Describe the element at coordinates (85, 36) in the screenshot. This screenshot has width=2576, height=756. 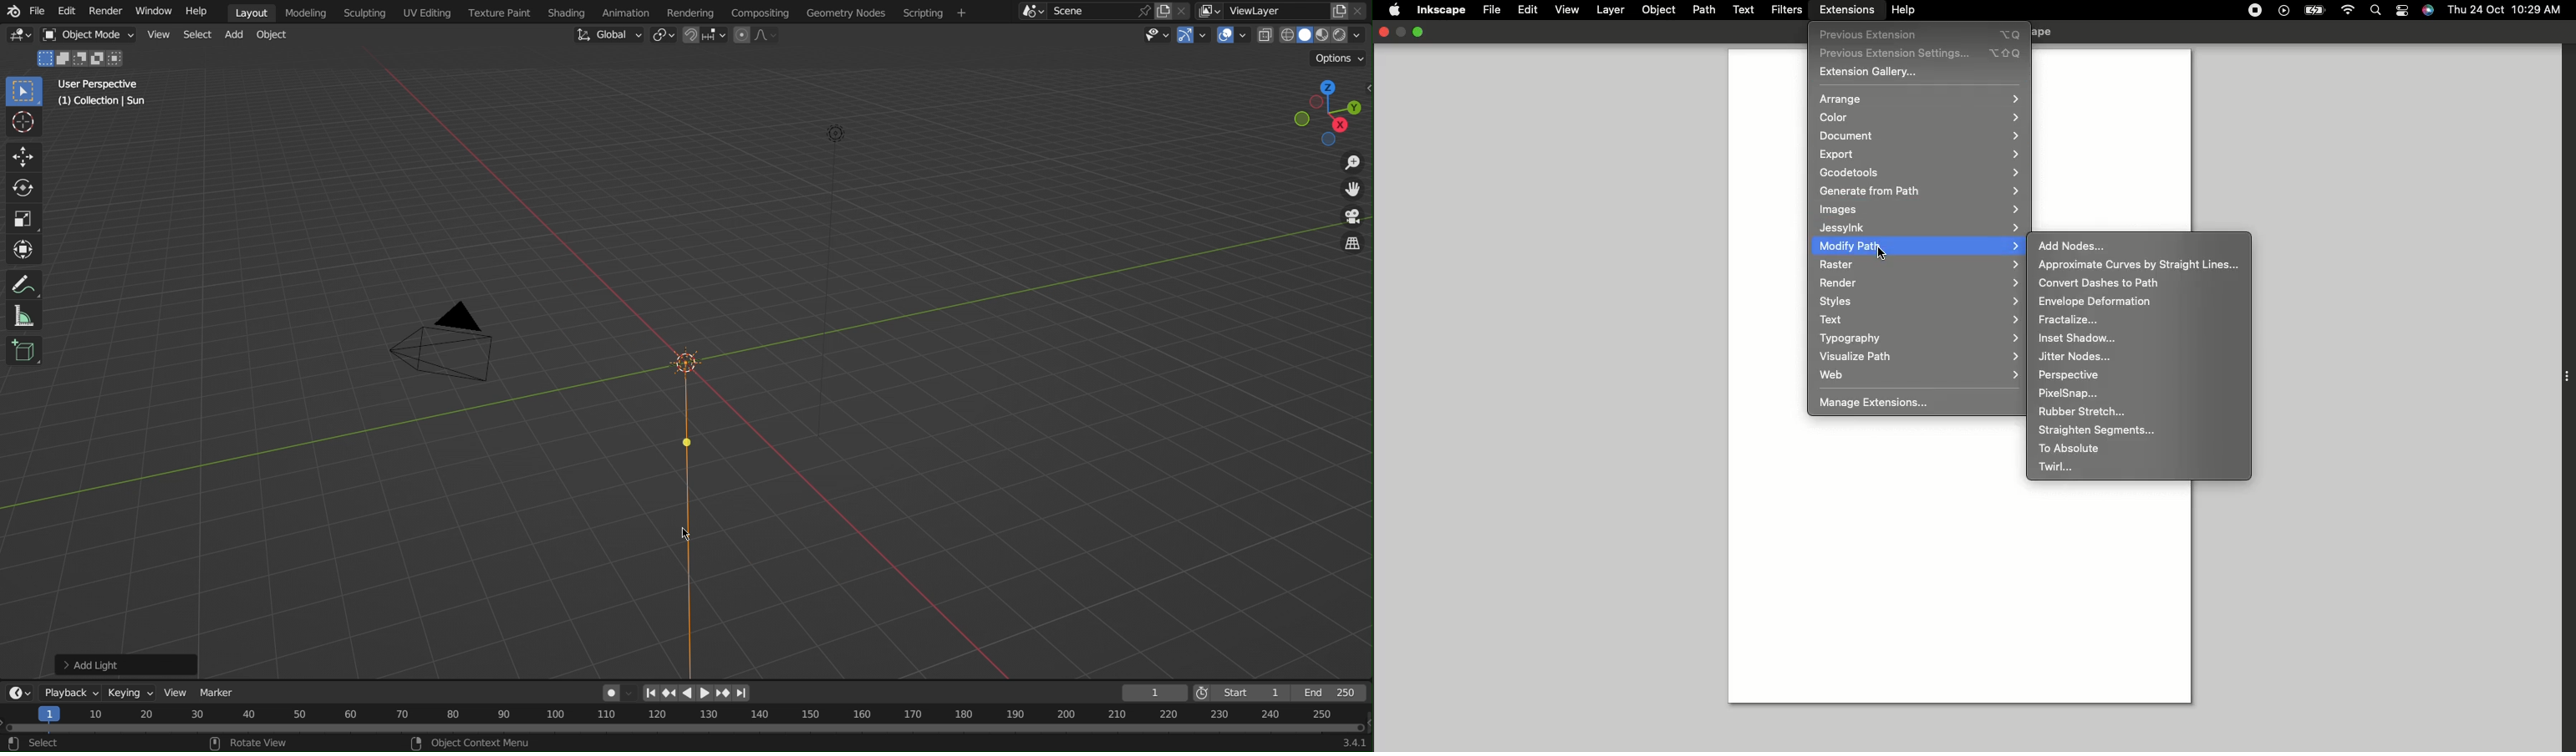
I see `Object Mode` at that location.